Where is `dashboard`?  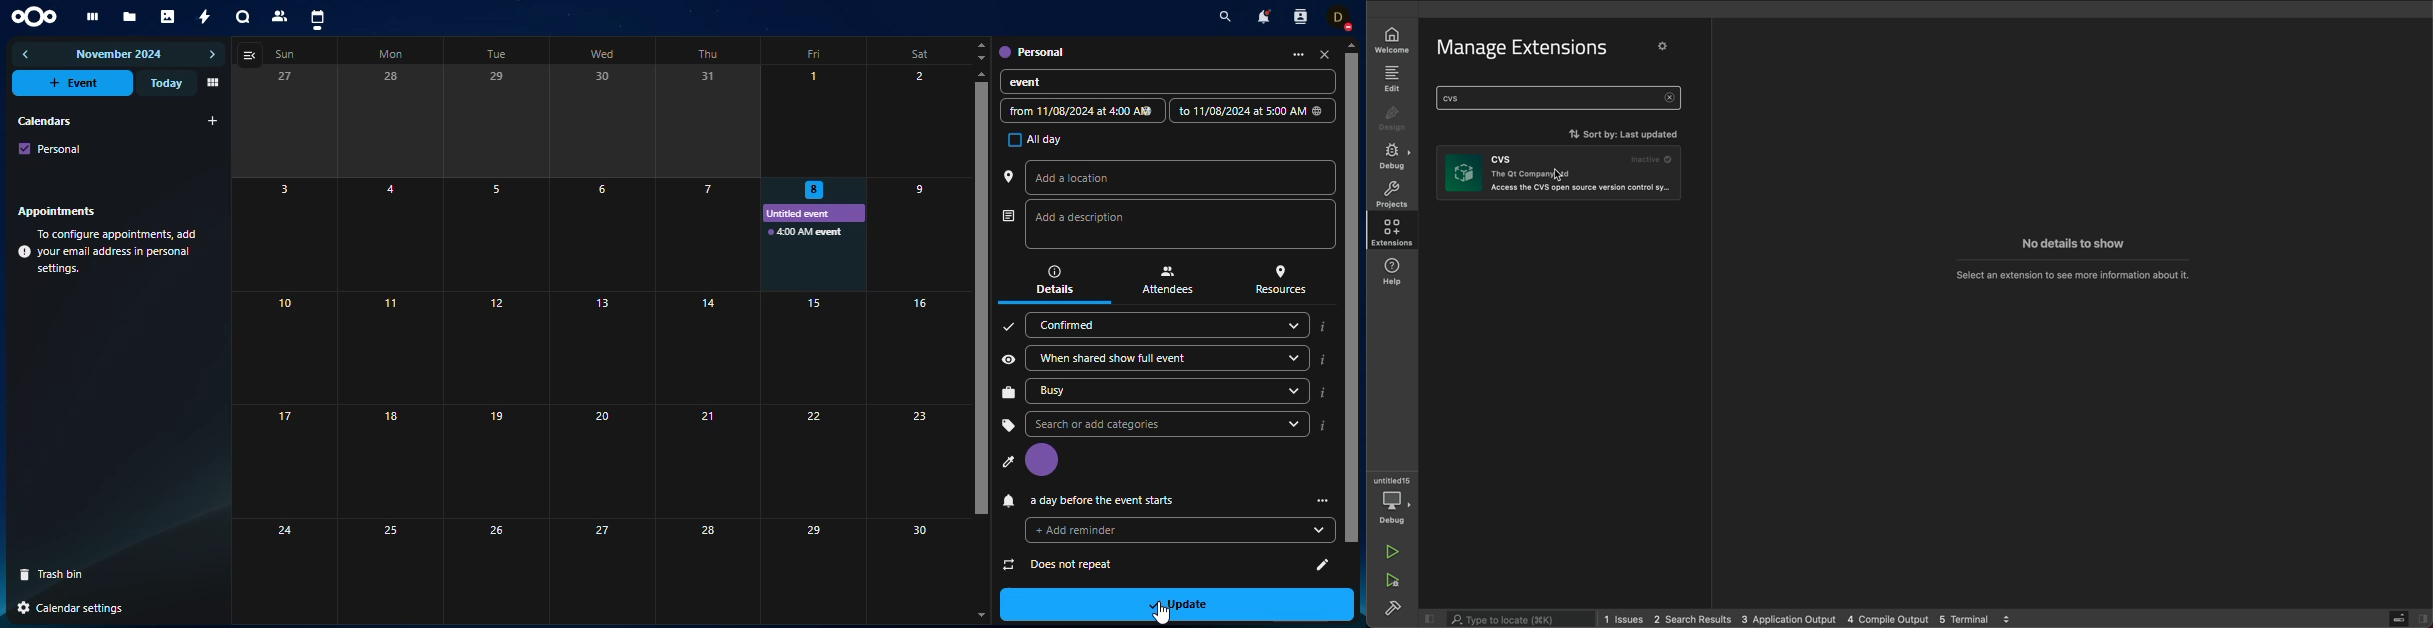
dashboard is located at coordinates (90, 17).